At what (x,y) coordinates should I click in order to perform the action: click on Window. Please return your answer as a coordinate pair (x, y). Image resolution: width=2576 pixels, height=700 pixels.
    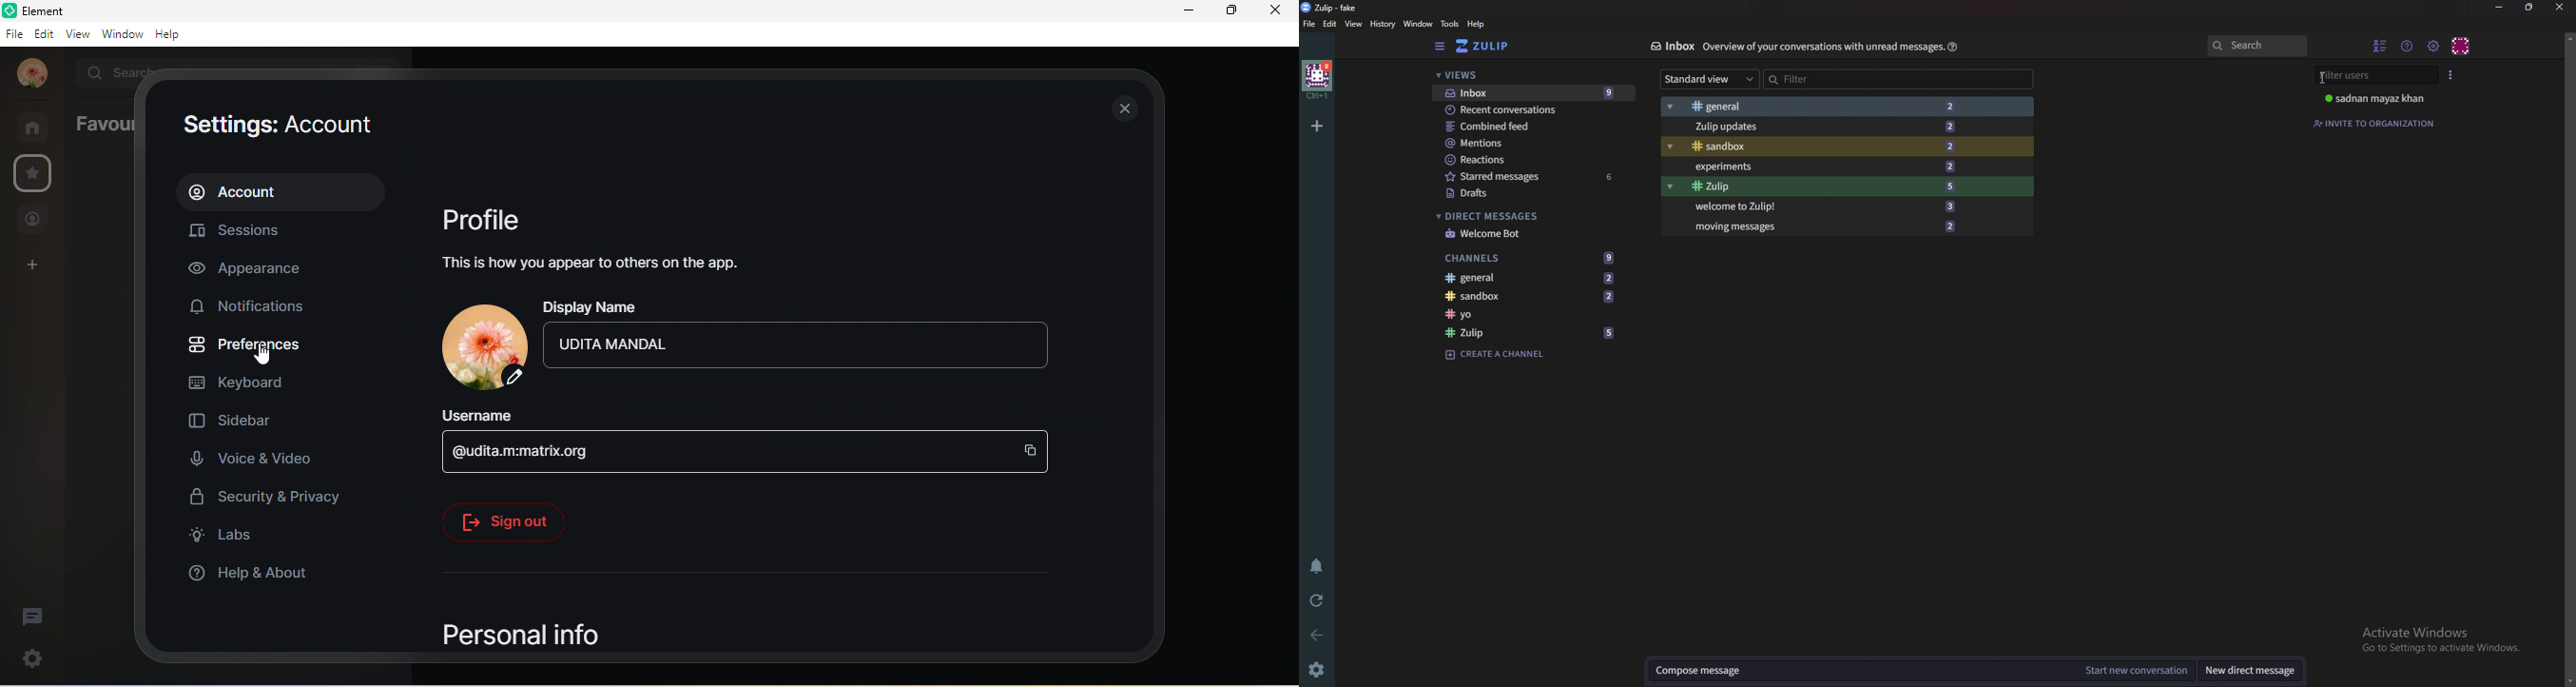
    Looking at the image, I should click on (1419, 24).